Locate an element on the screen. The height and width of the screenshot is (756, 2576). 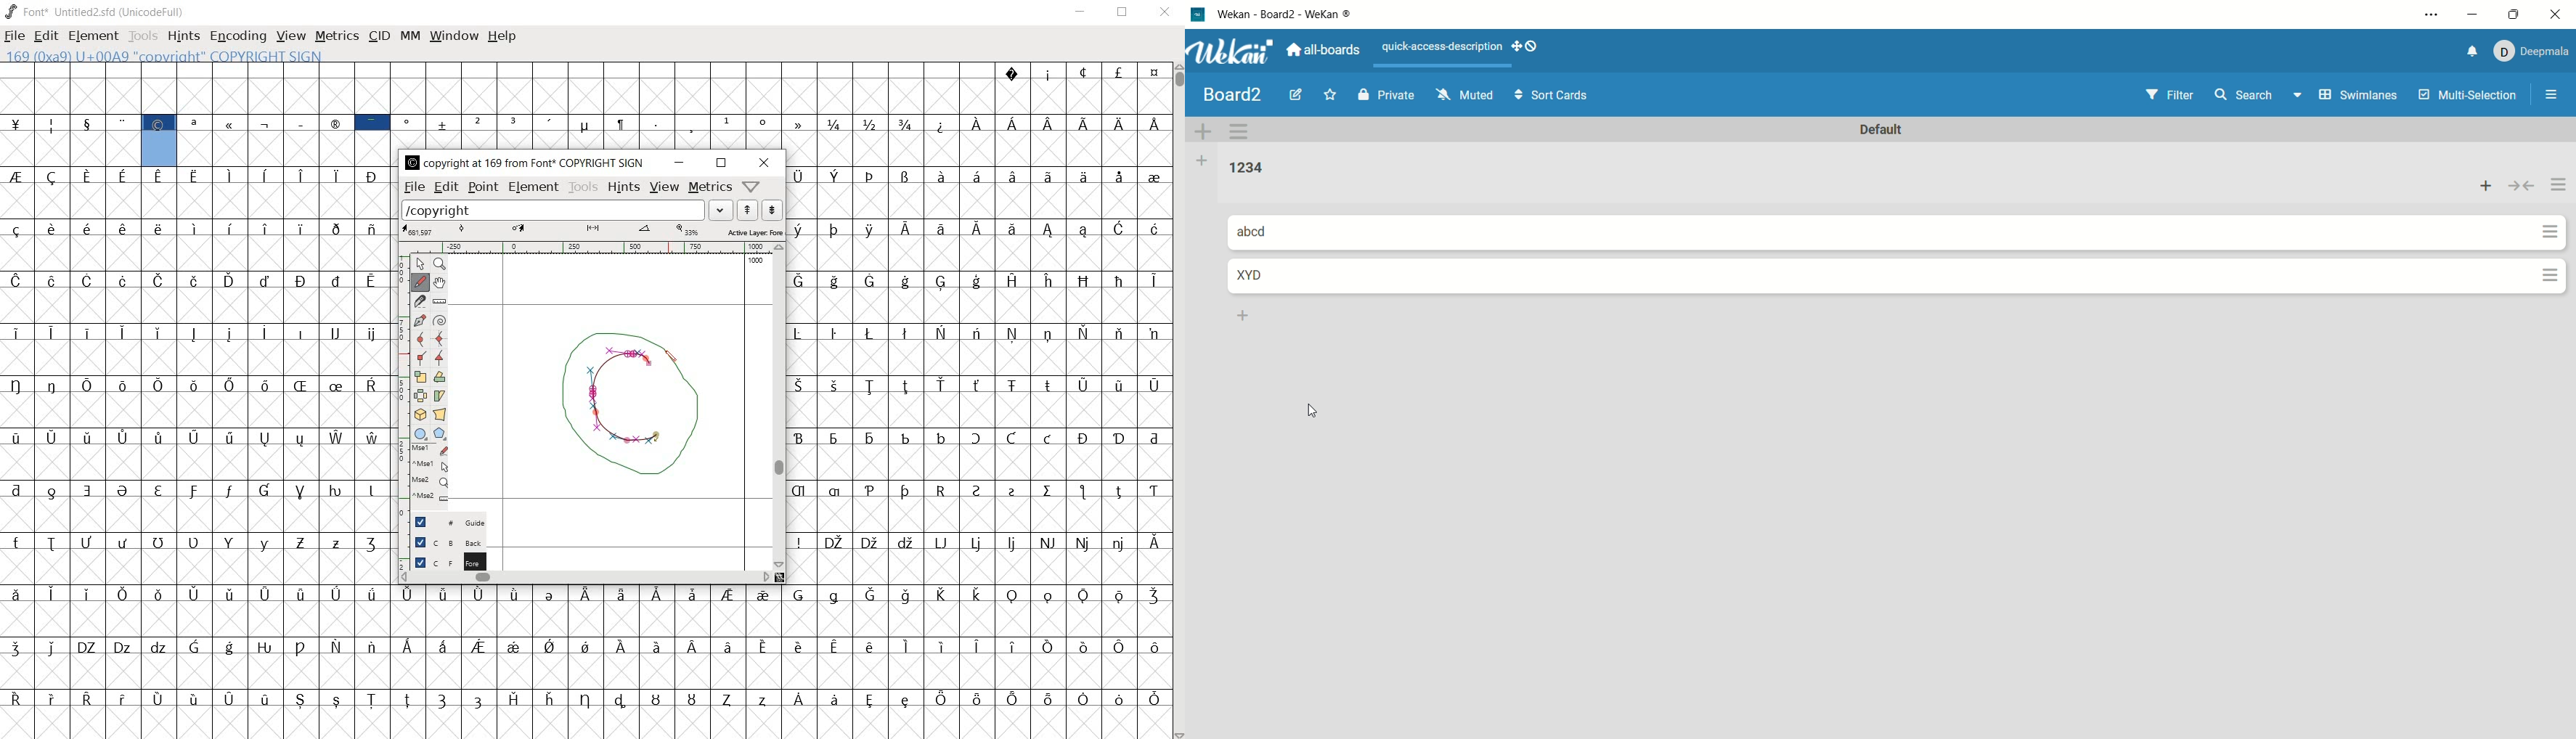
actions is located at coordinates (2551, 233).